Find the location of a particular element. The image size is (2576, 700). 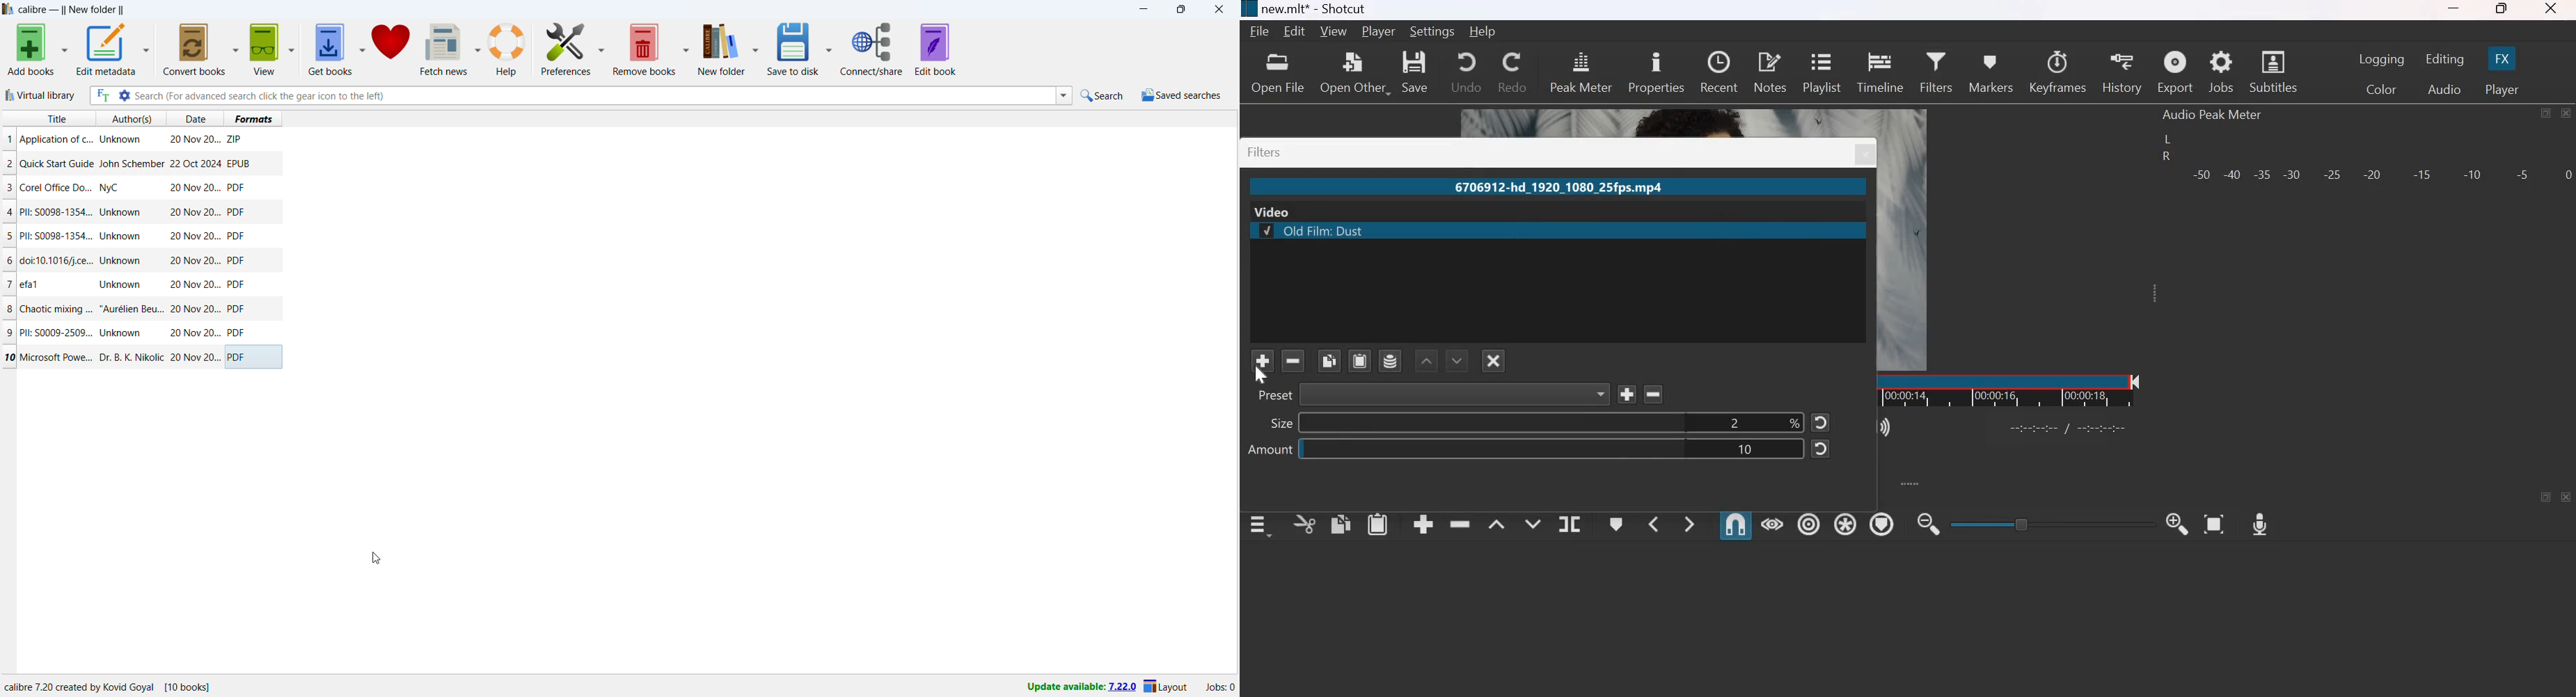

close is located at coordinates (2566, 497).